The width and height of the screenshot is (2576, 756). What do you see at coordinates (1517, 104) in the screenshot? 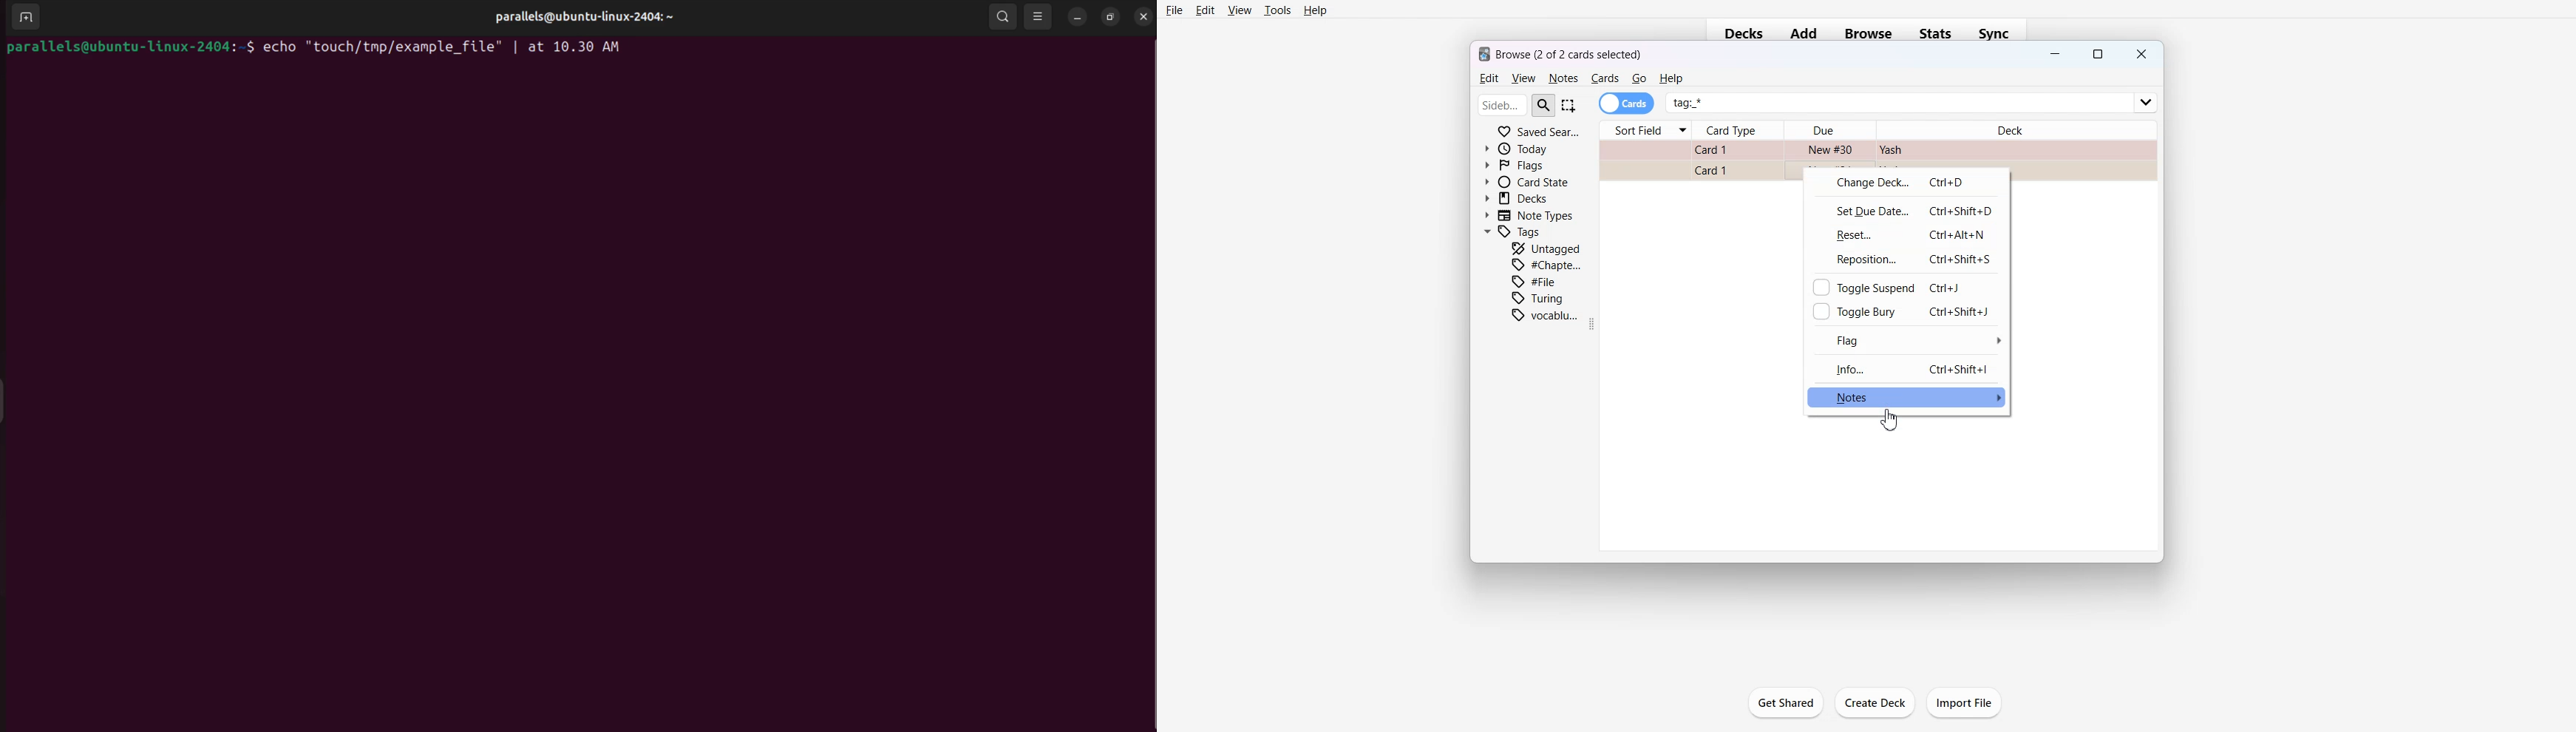
I see `Search Bar` at bounding box center [1517, 104].